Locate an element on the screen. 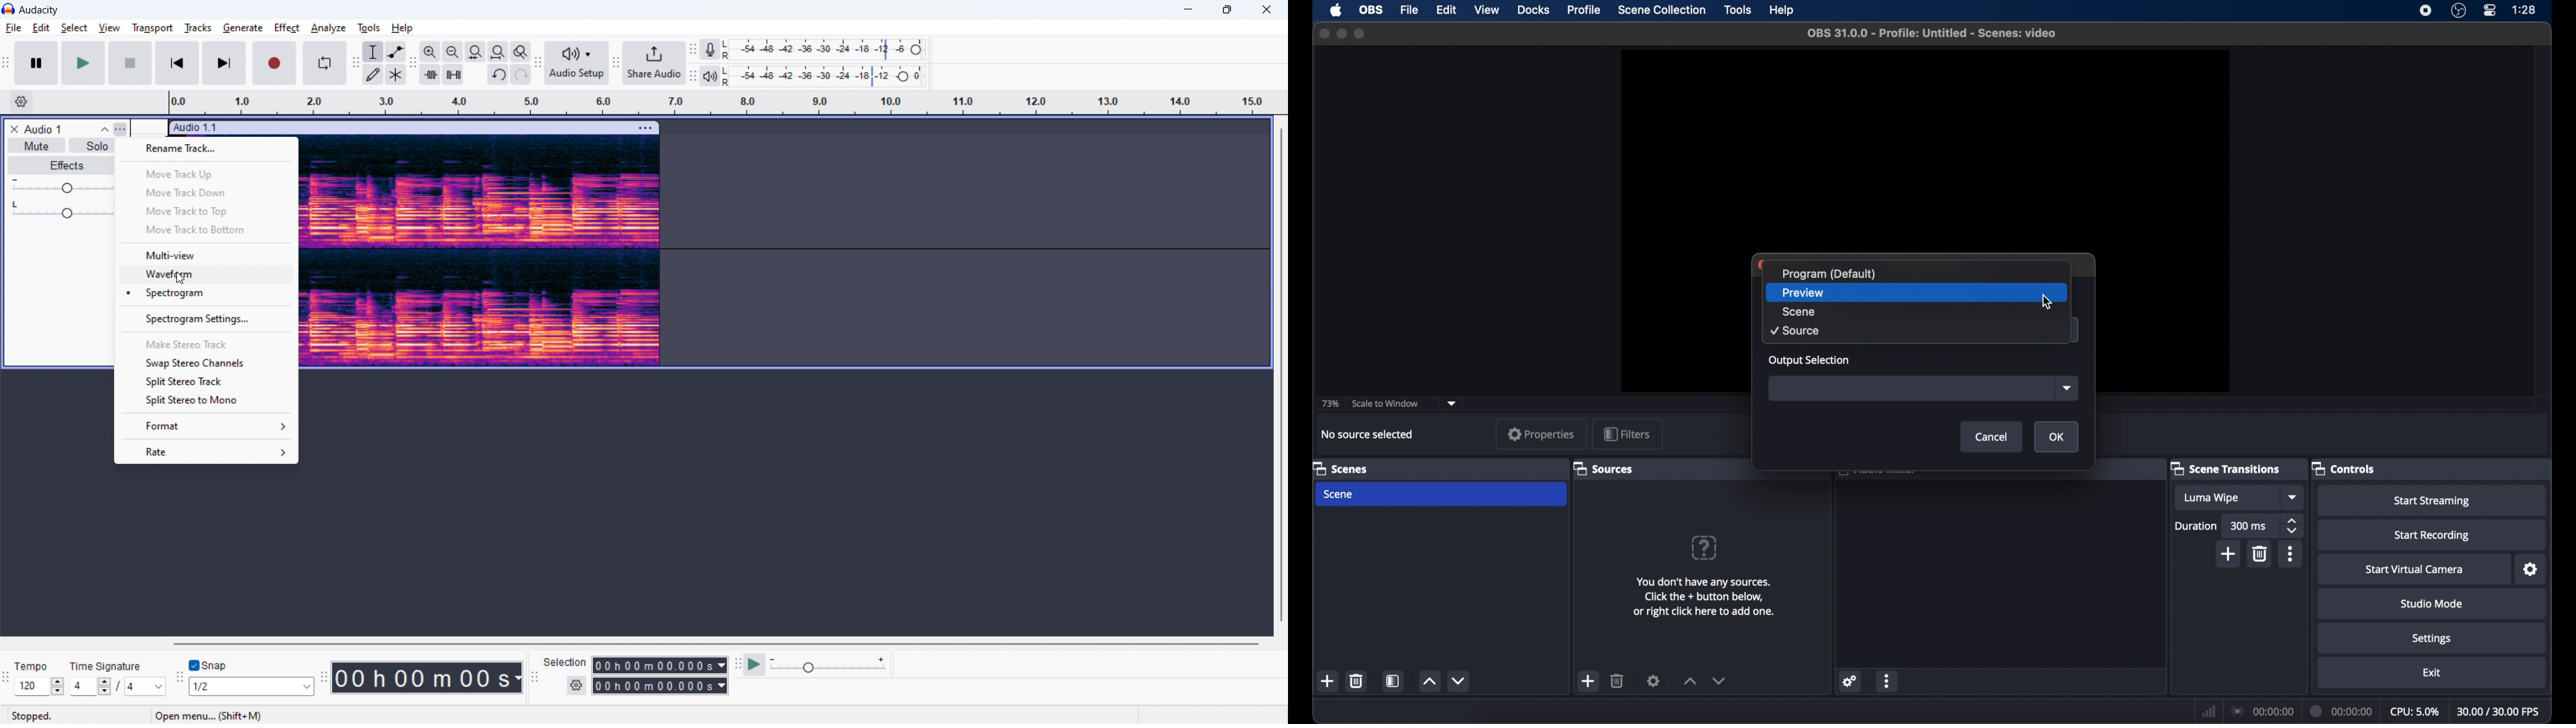  docks is located at coordinates (1534, 11).